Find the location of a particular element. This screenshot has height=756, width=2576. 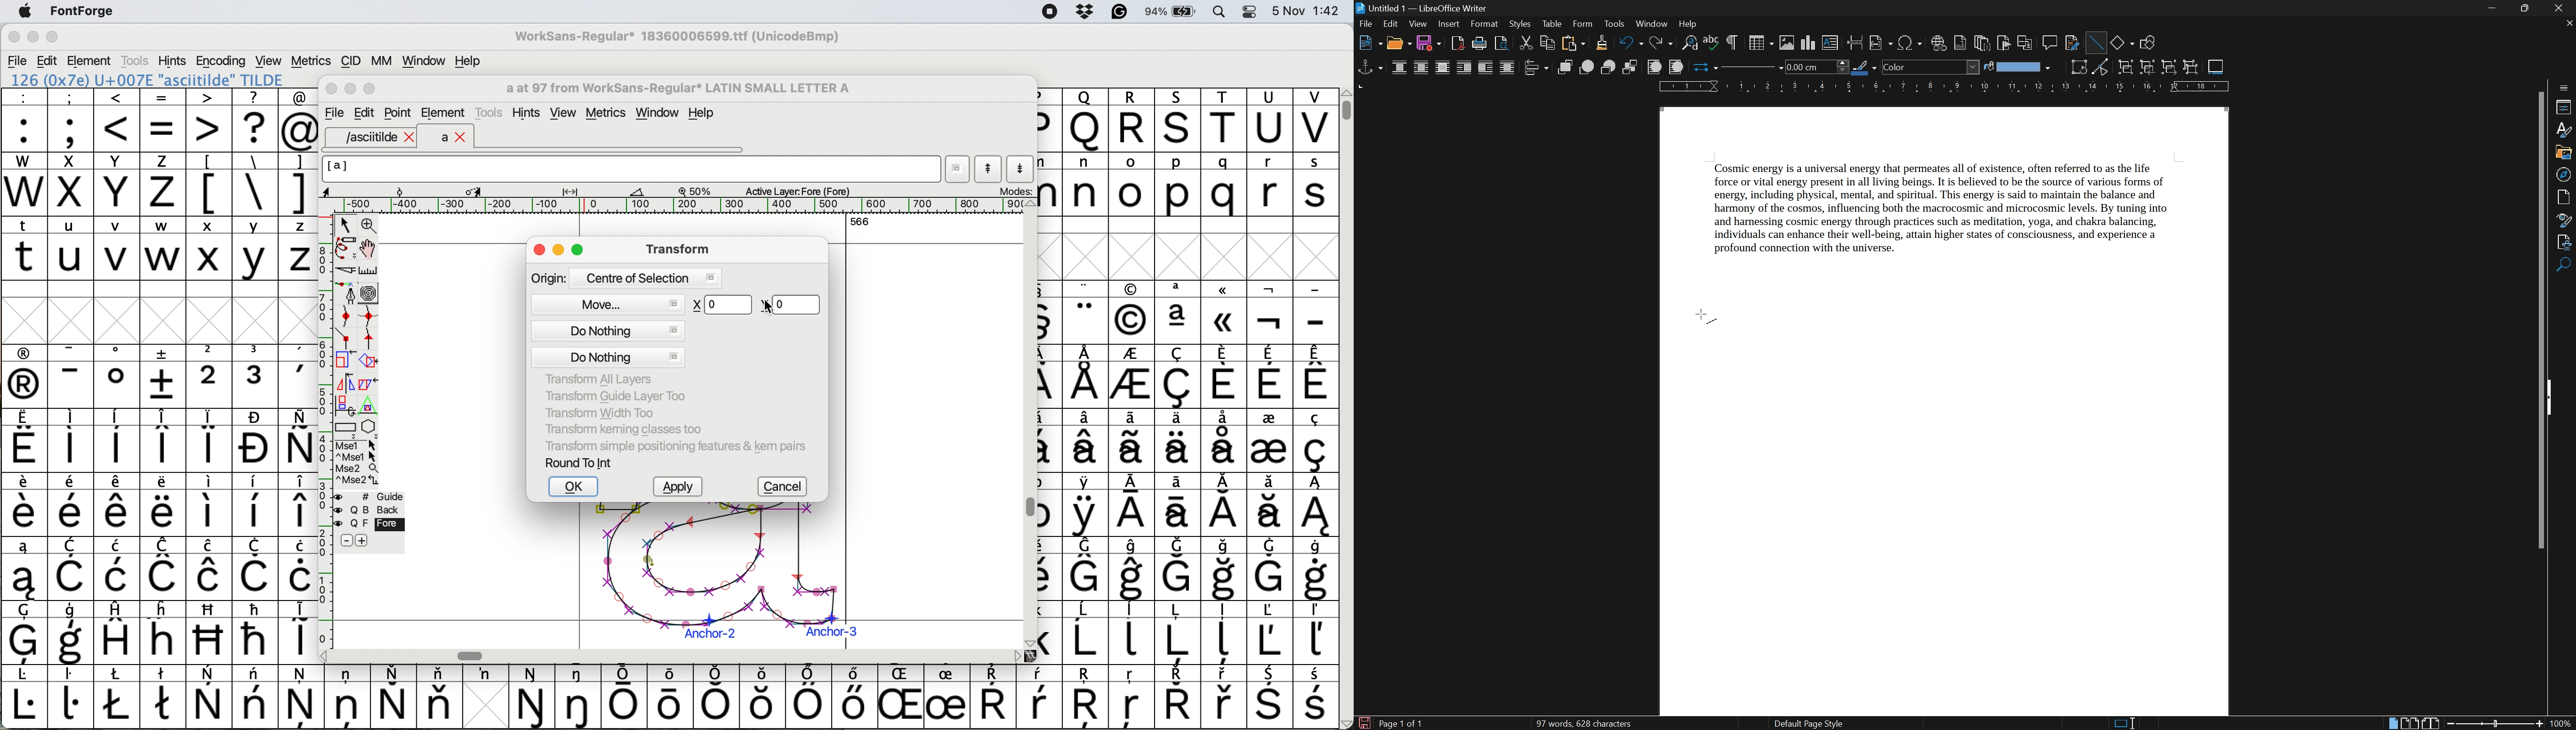

tools is located at coordinates (134, 60).